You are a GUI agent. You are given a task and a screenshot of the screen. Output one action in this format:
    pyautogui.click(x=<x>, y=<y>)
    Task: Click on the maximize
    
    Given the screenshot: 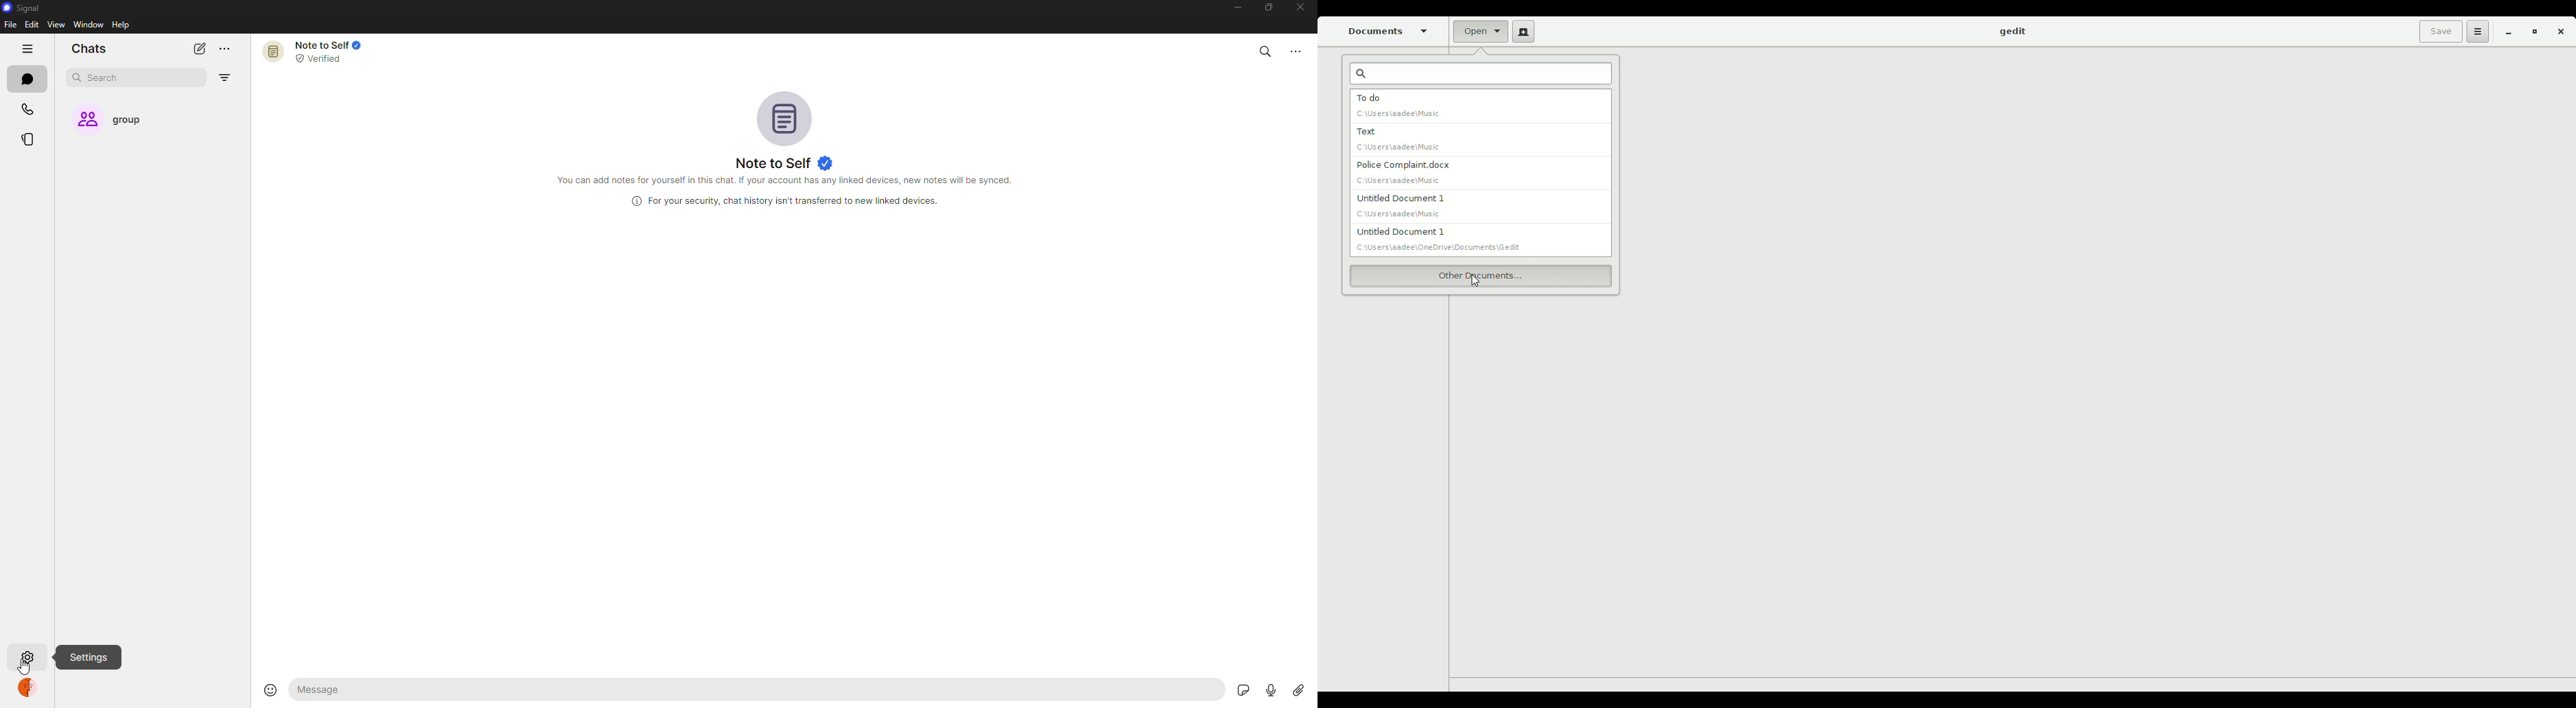 What is the action you would take?
    pyautogui.click(x=1265, y=8)
    